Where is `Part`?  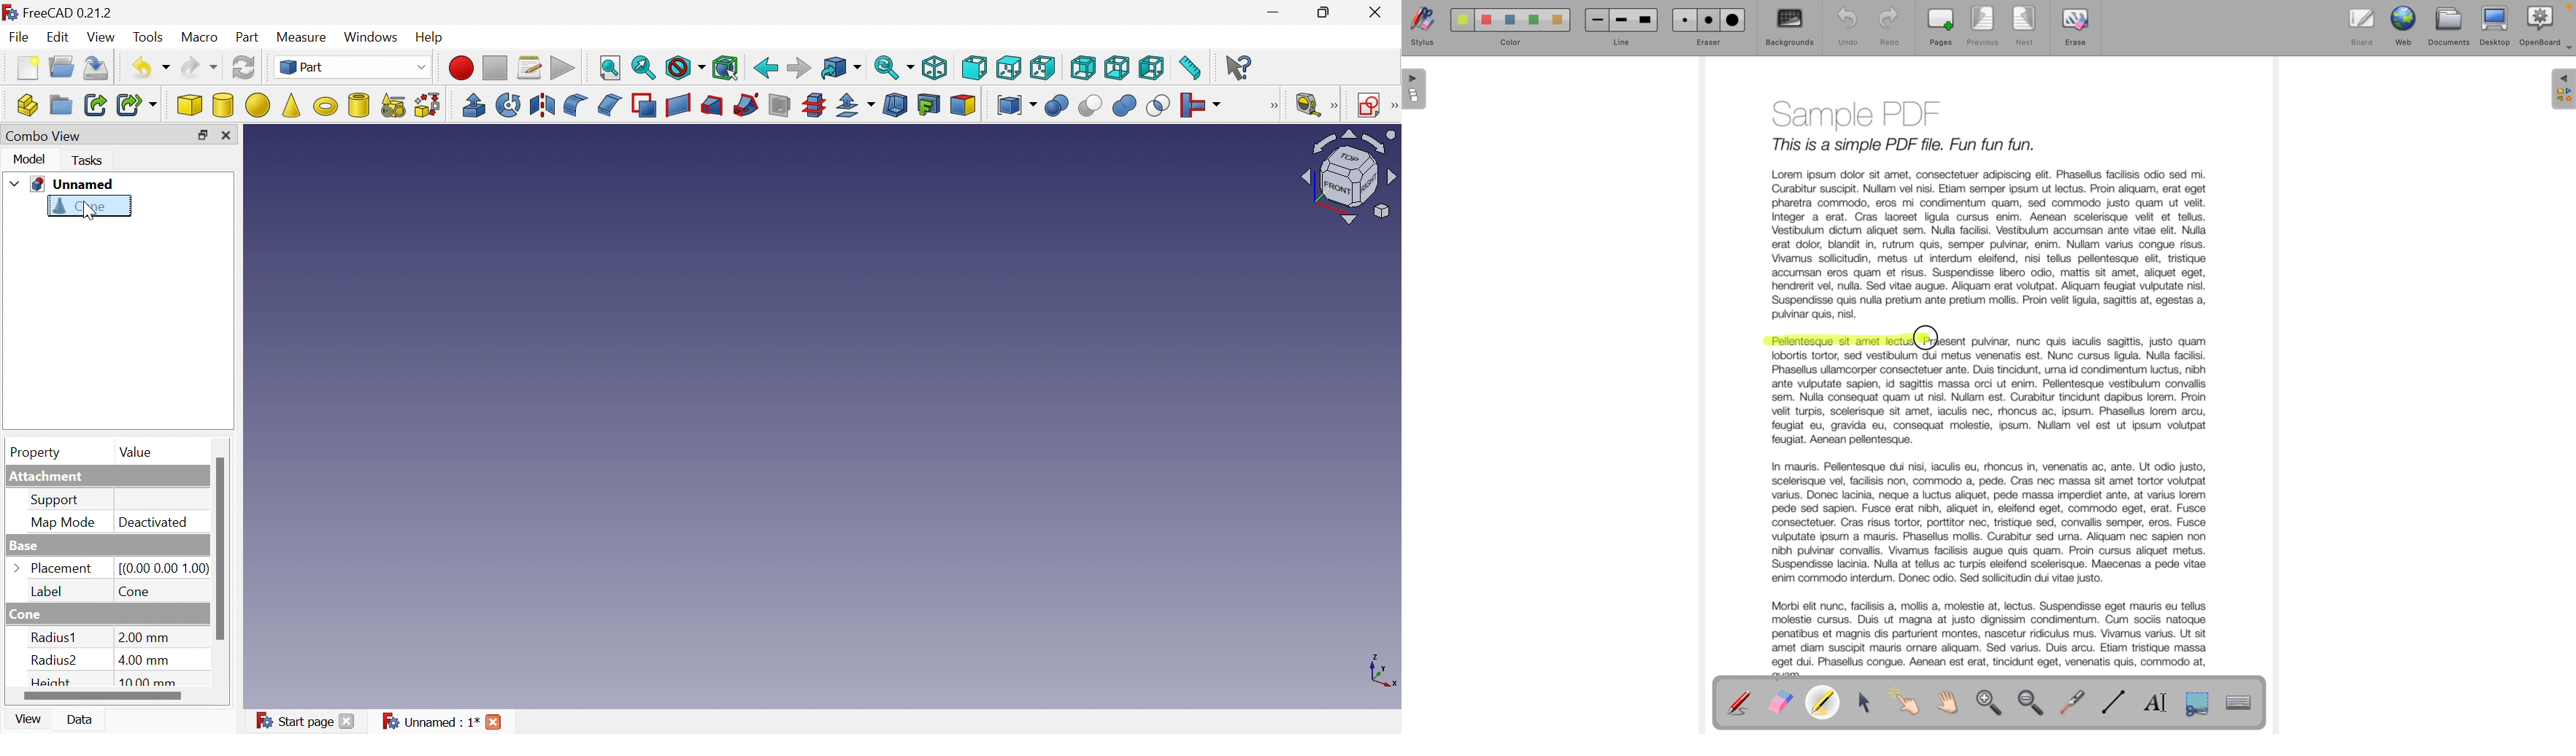 Part is located at coordinates (248, 36).